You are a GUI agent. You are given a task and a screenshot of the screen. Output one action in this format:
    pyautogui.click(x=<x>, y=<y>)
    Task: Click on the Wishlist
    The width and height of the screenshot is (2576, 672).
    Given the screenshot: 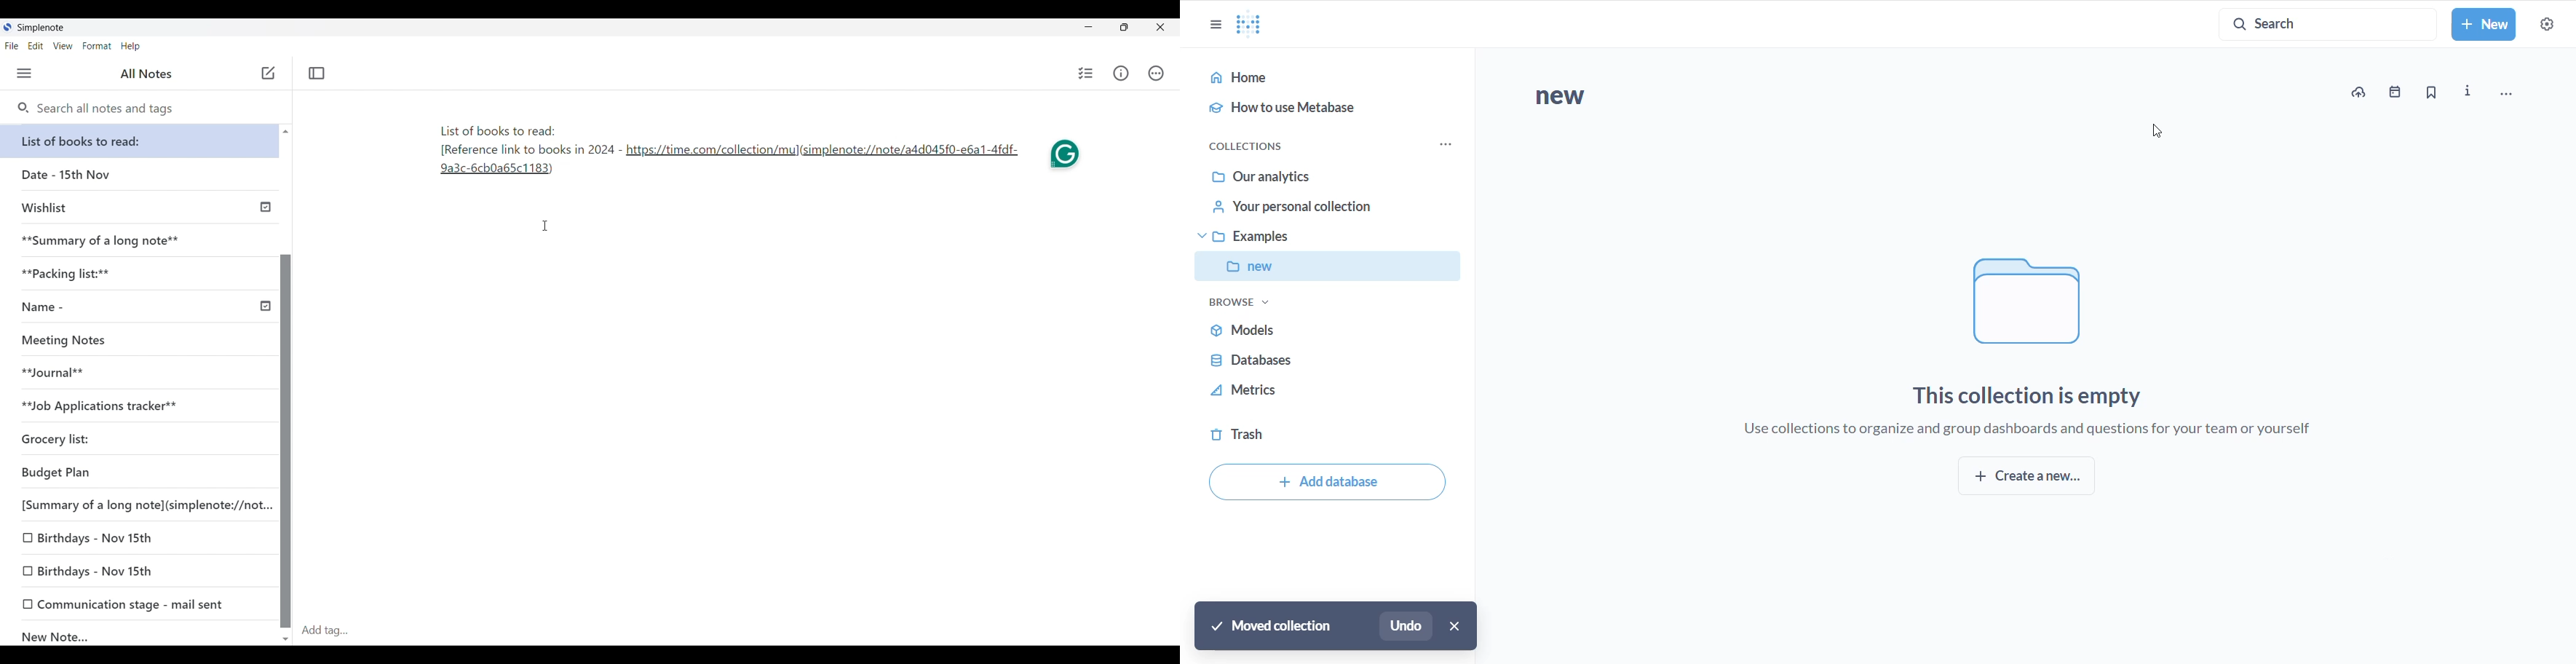 What is the action you would take?
    pyautogui.click(x=143, y=206)
    